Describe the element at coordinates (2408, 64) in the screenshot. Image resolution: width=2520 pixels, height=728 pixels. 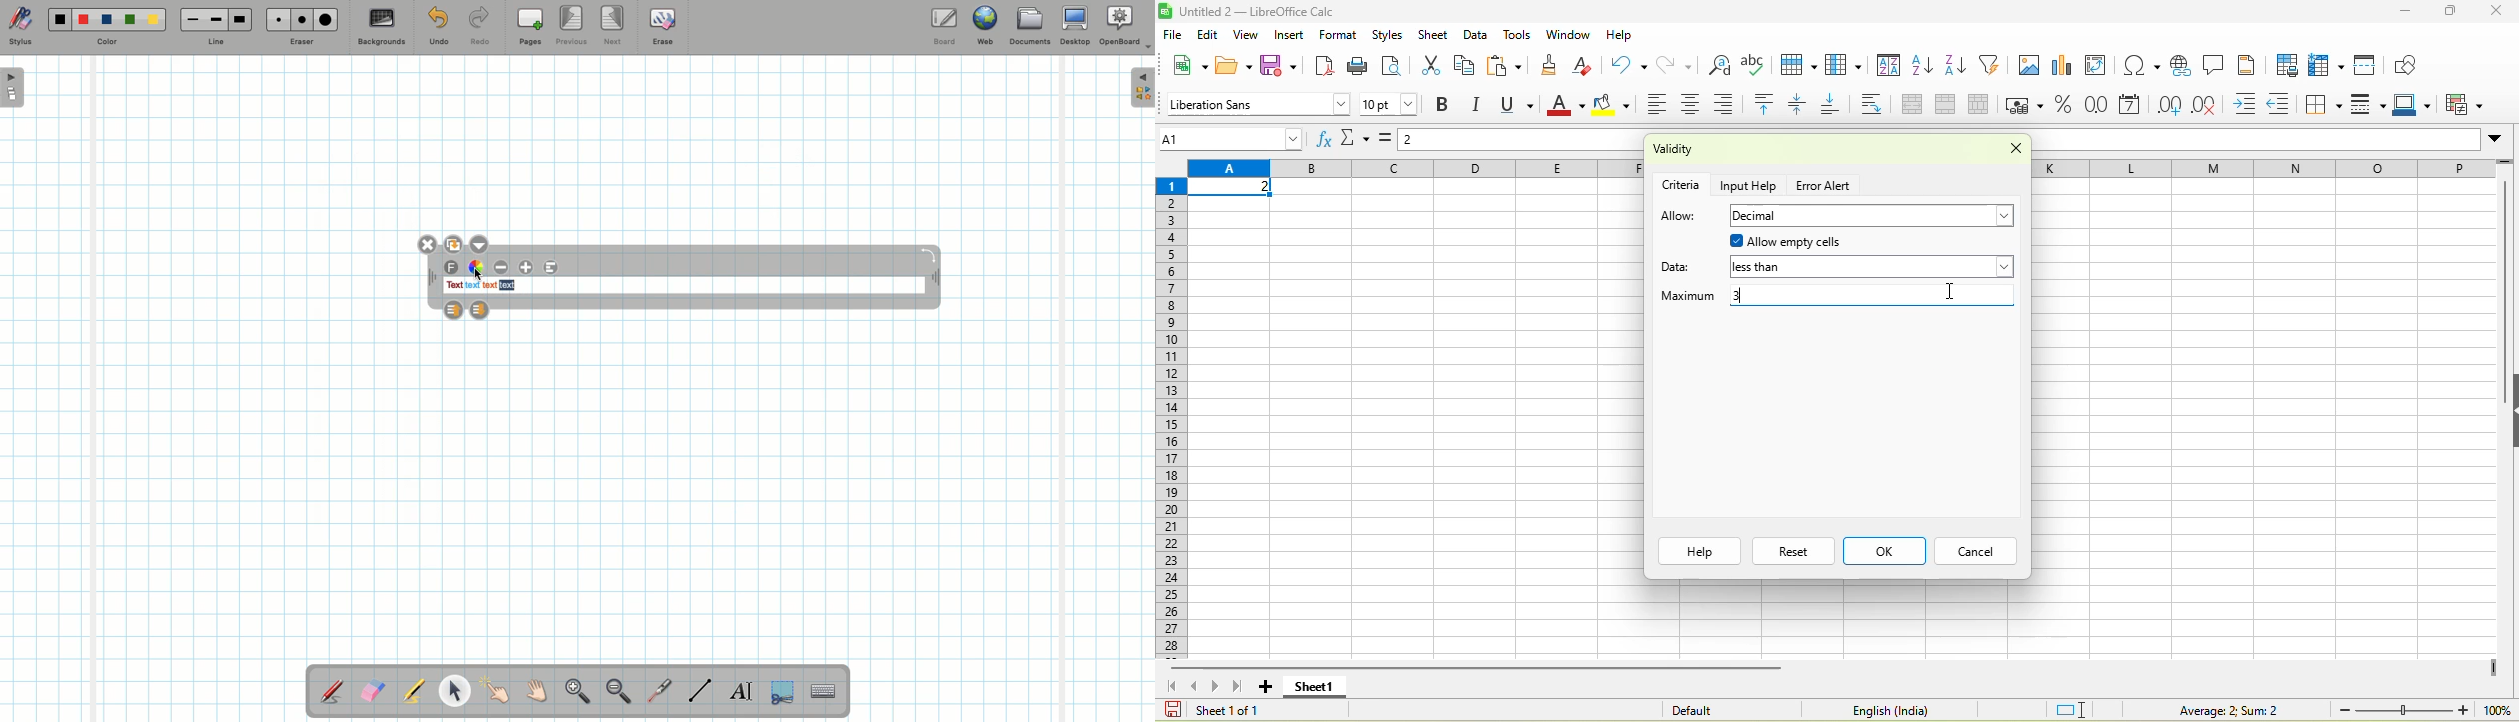
I see `show draw function` at that location.